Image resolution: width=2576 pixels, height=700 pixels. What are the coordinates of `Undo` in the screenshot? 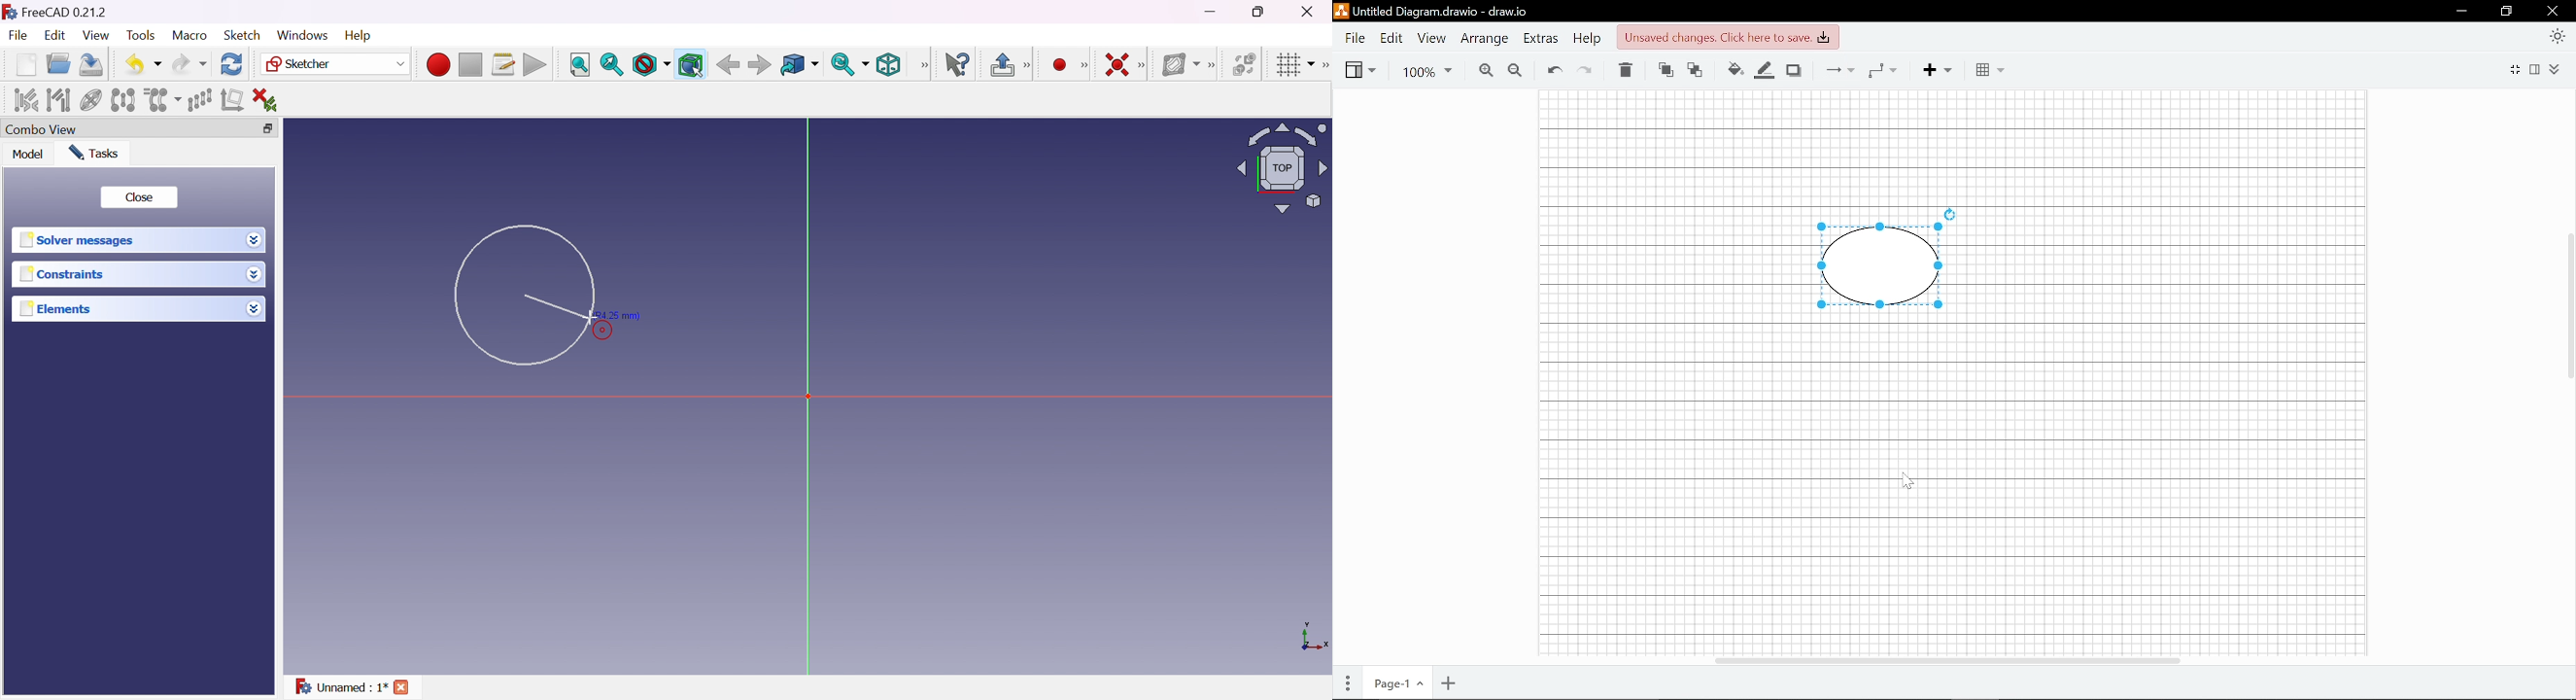 It's located at (1554, 71).